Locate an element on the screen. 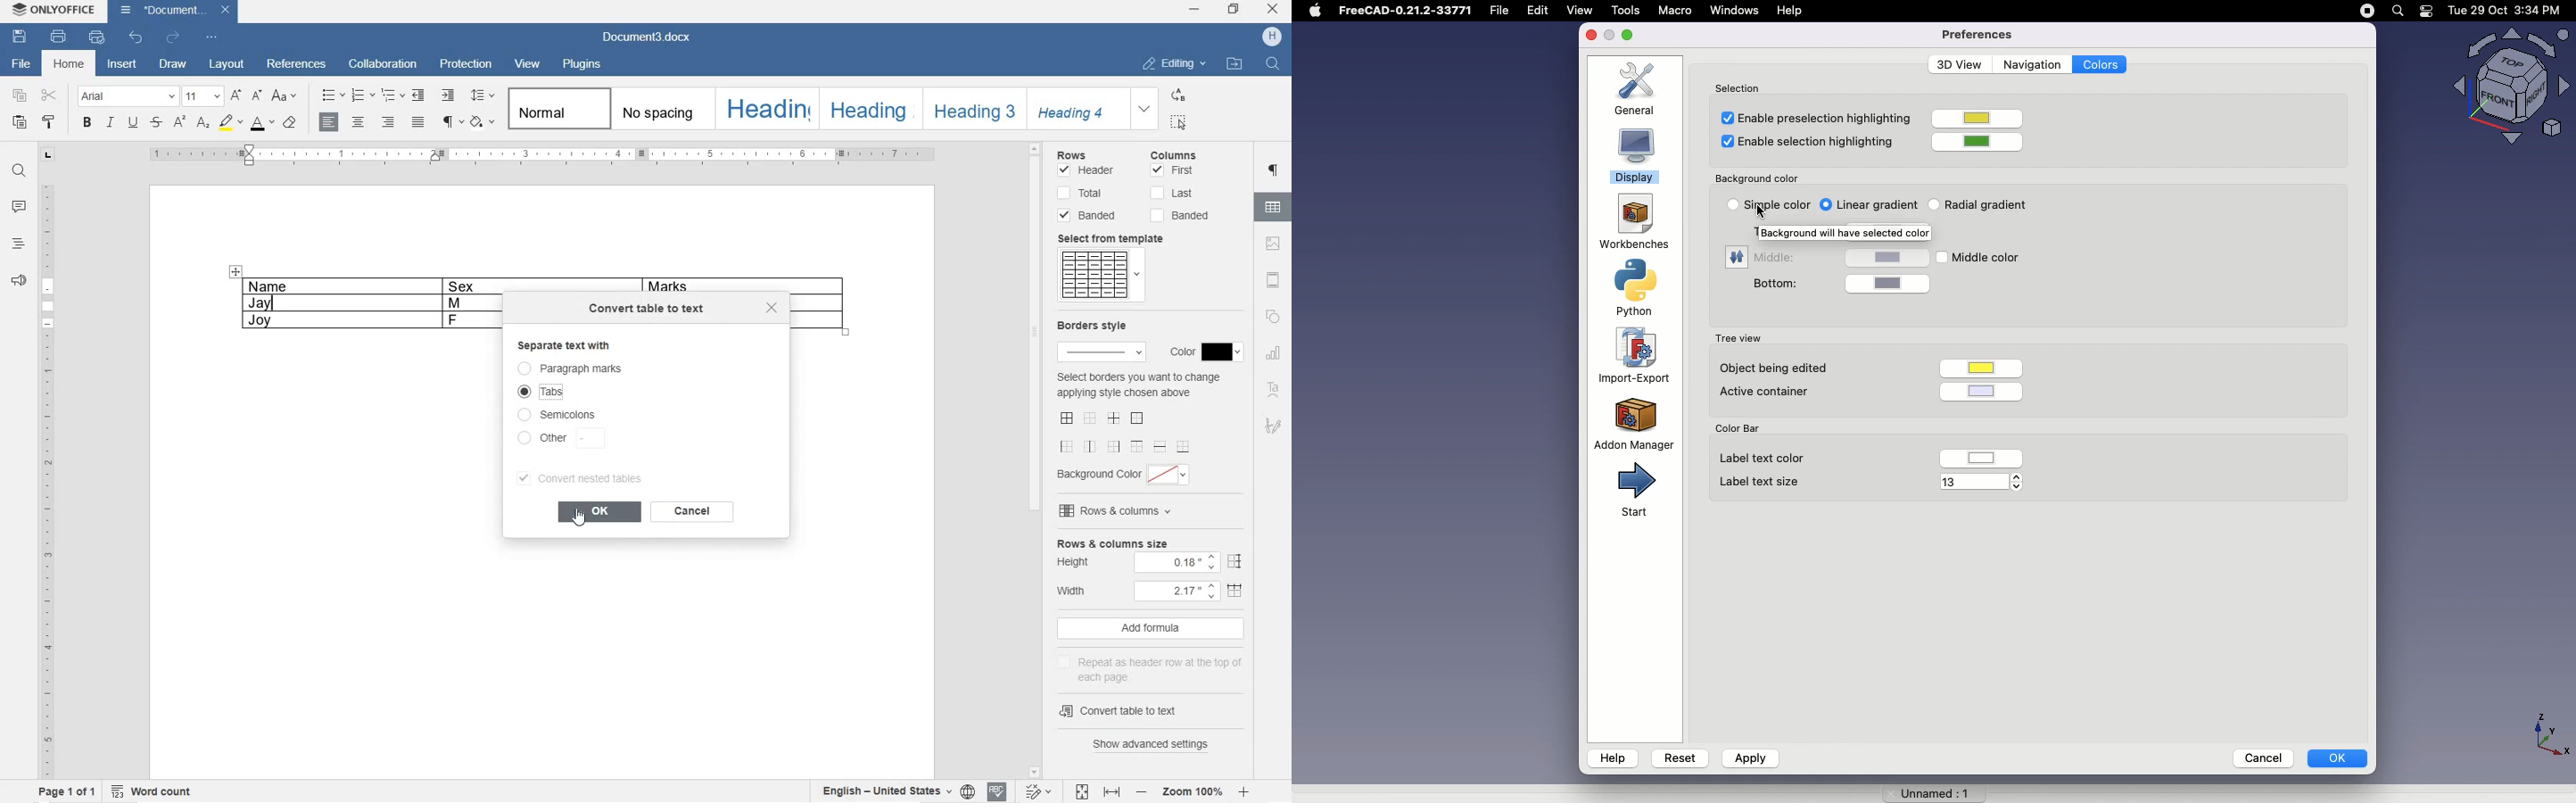  distribute rows is located at coordinates (1233, 561).